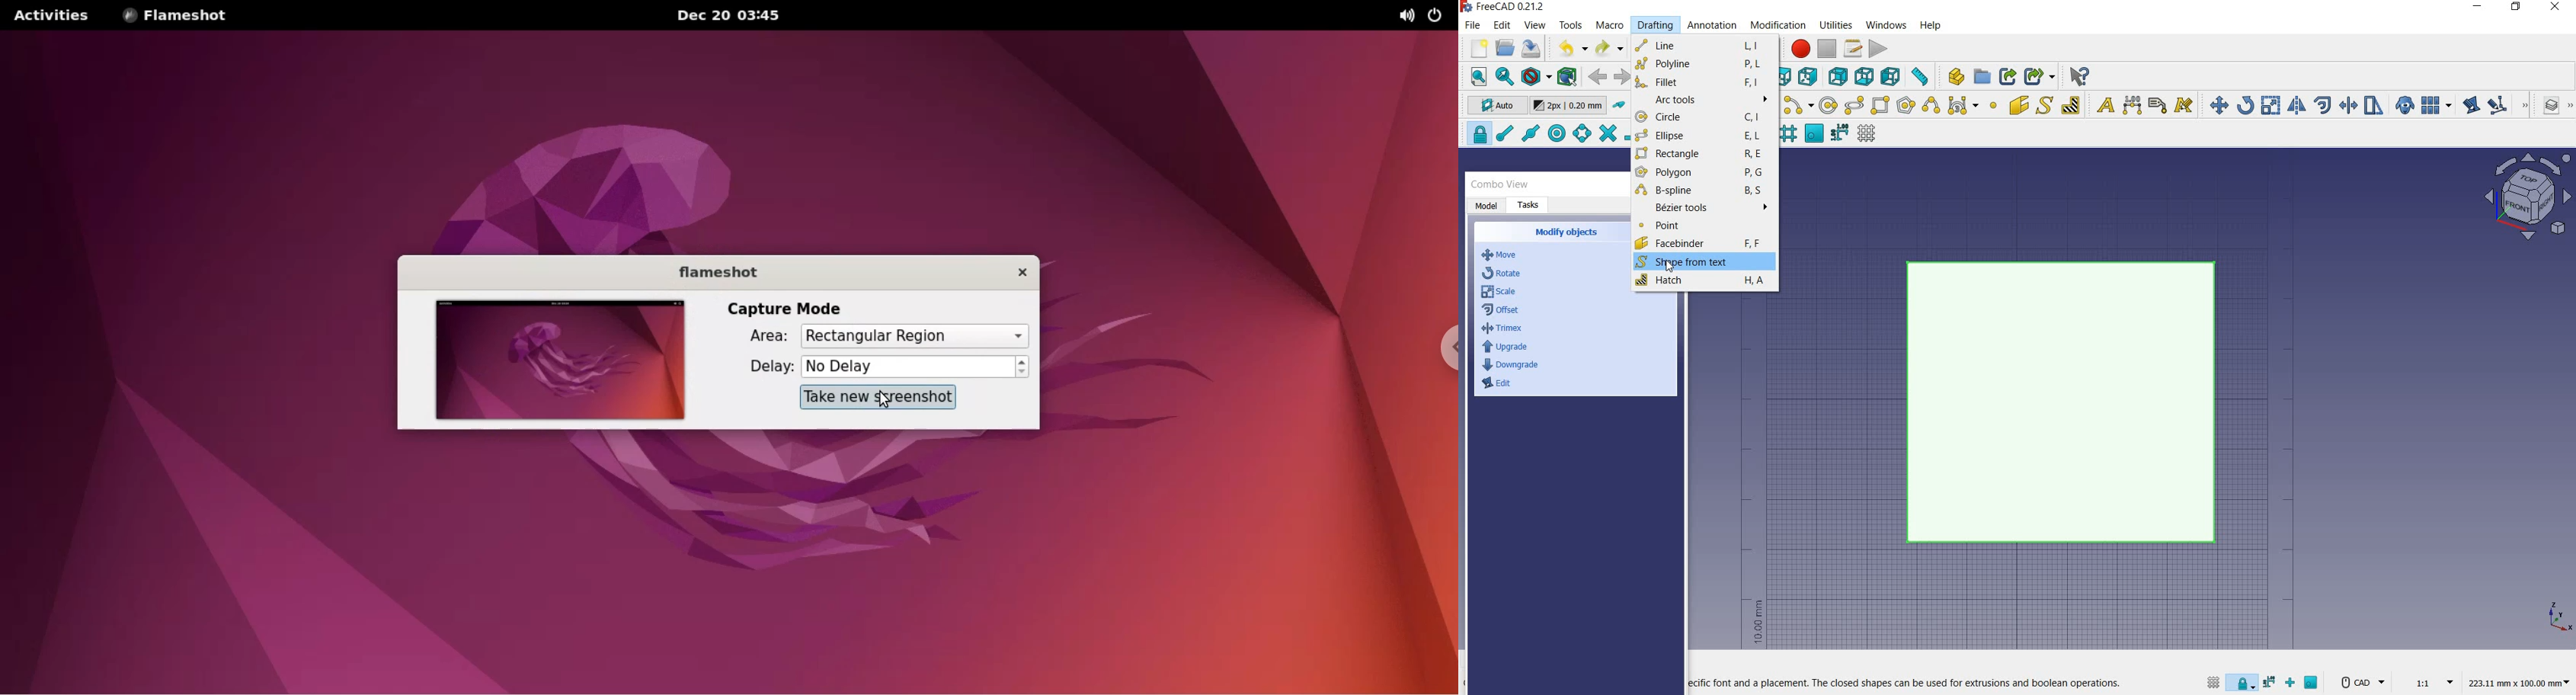 The width and height of the screenshot is (2576, 700). What do you see at coordinates (1580, 134) in the screenshot?
I see `snap angle` at bounding box center [1580, 134].